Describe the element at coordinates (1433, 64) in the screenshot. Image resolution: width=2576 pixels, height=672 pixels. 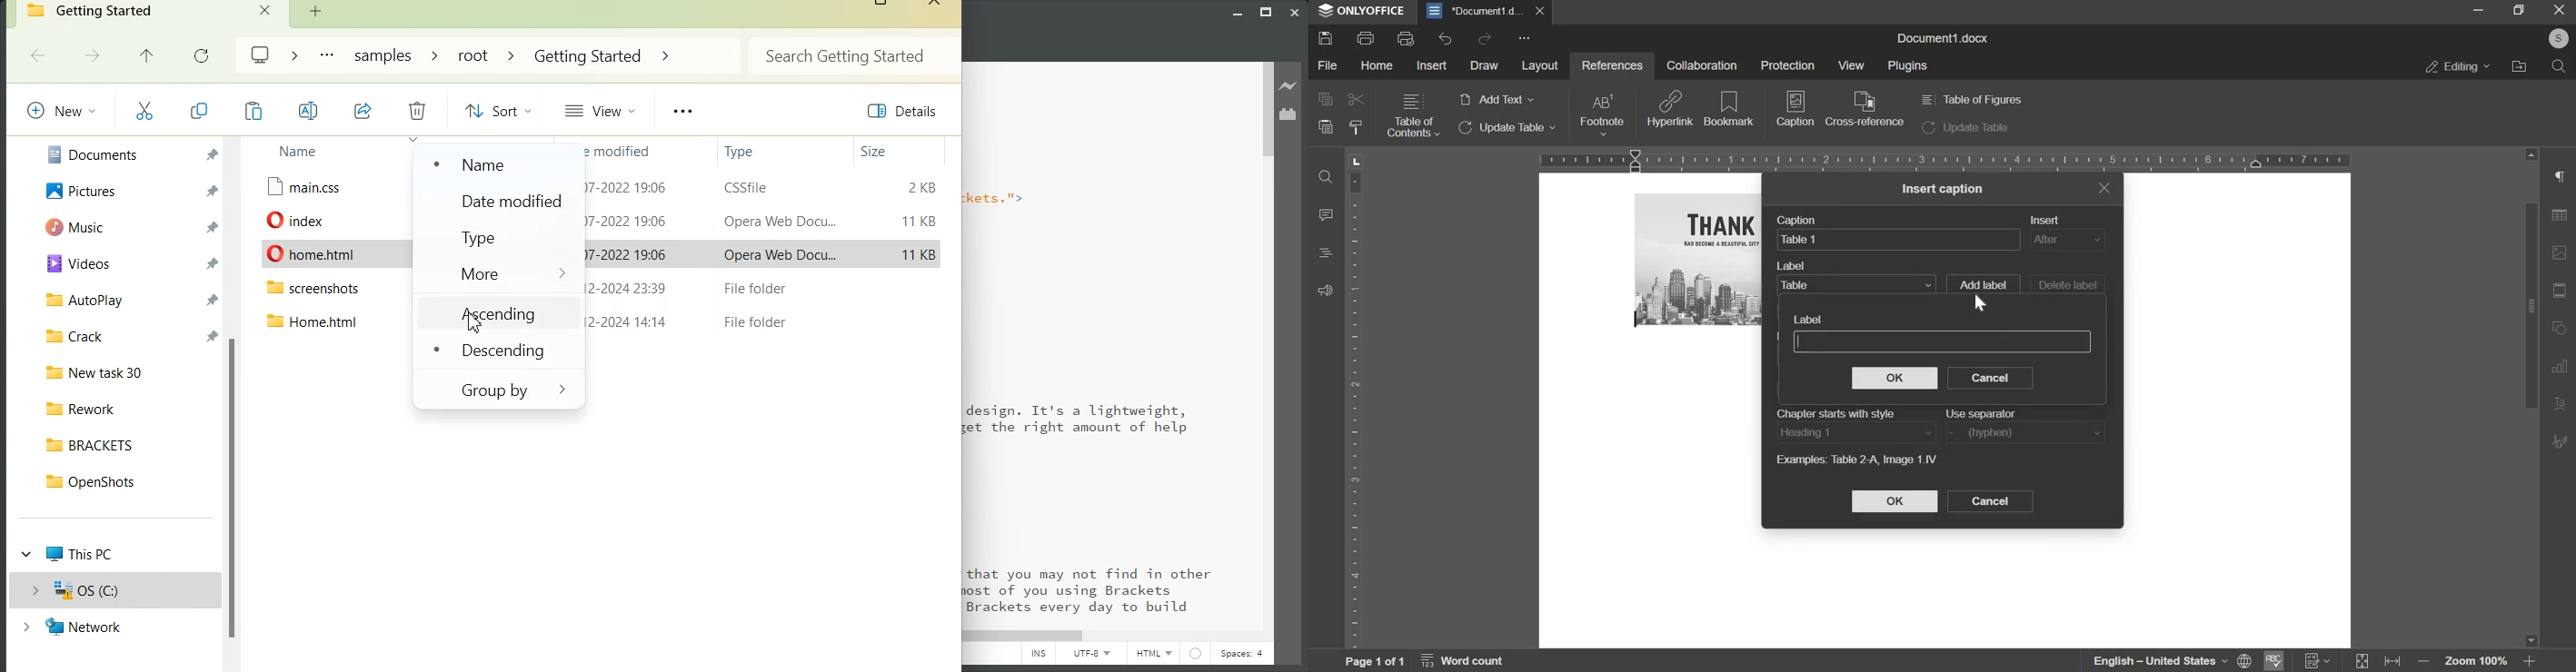
I see `insert` at that location.